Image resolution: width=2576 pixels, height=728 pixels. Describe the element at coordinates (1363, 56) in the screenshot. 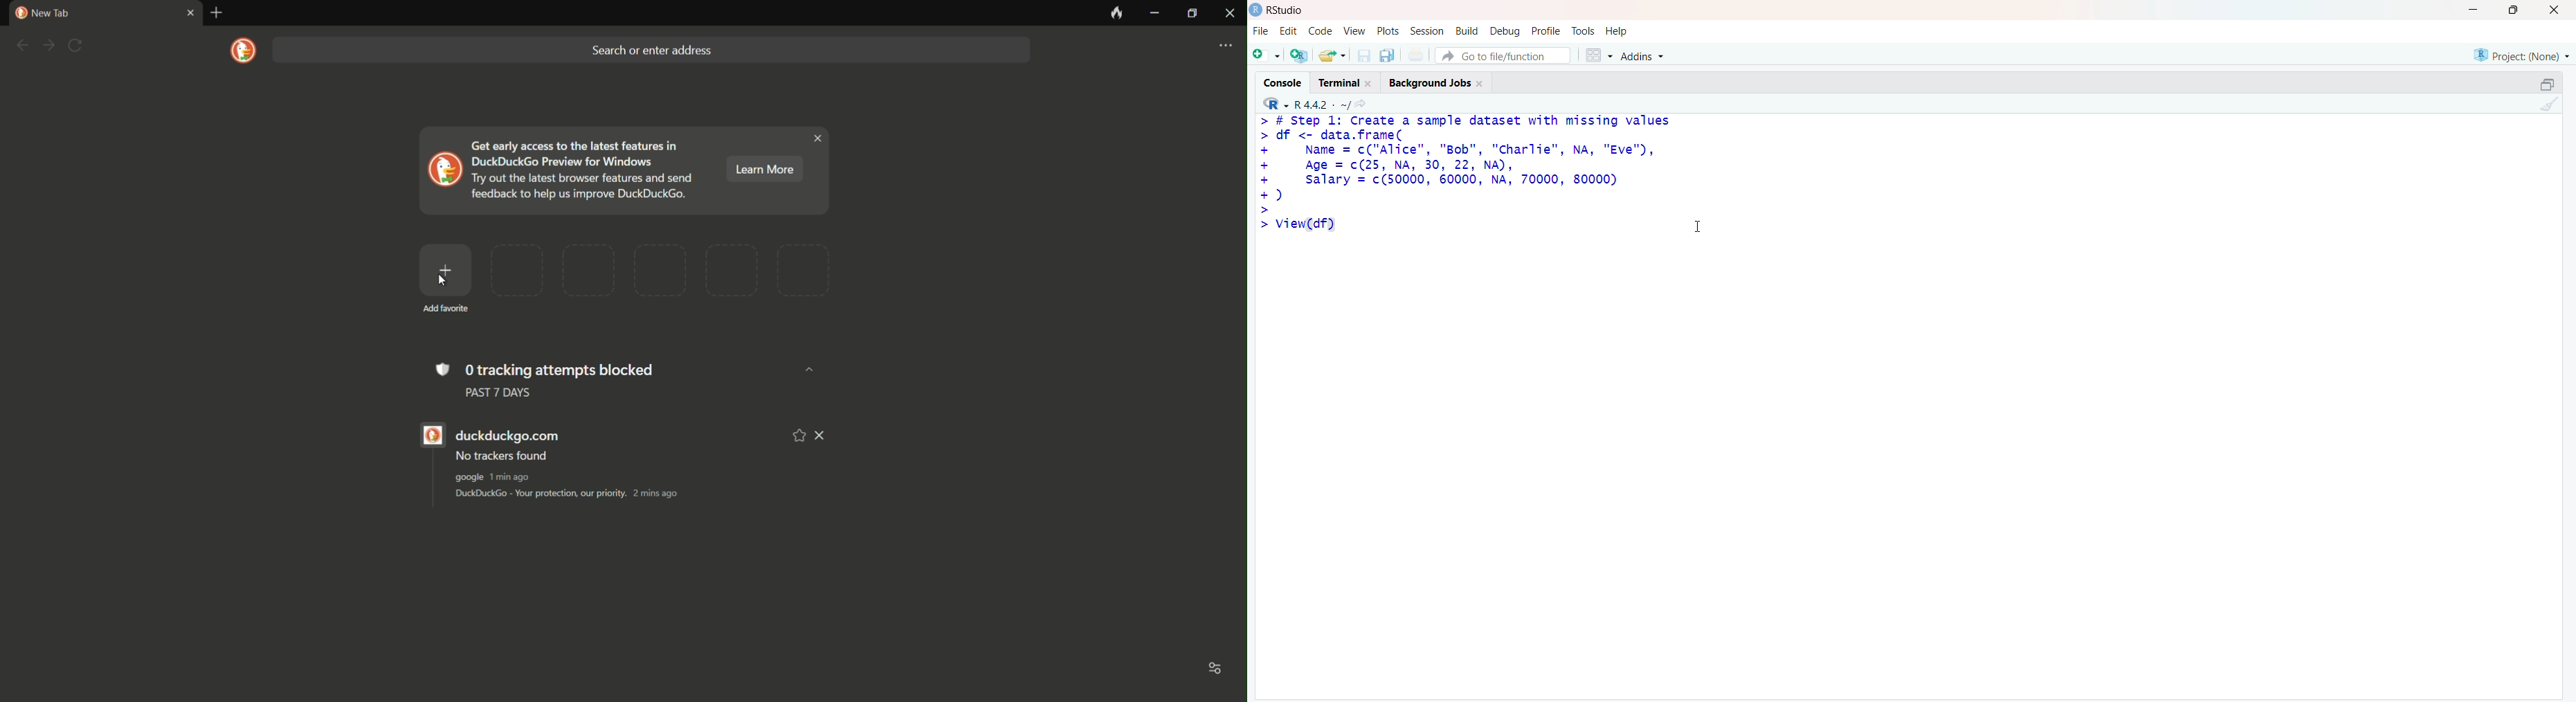

I see `Save current document (Ctrl + S)` at that location.